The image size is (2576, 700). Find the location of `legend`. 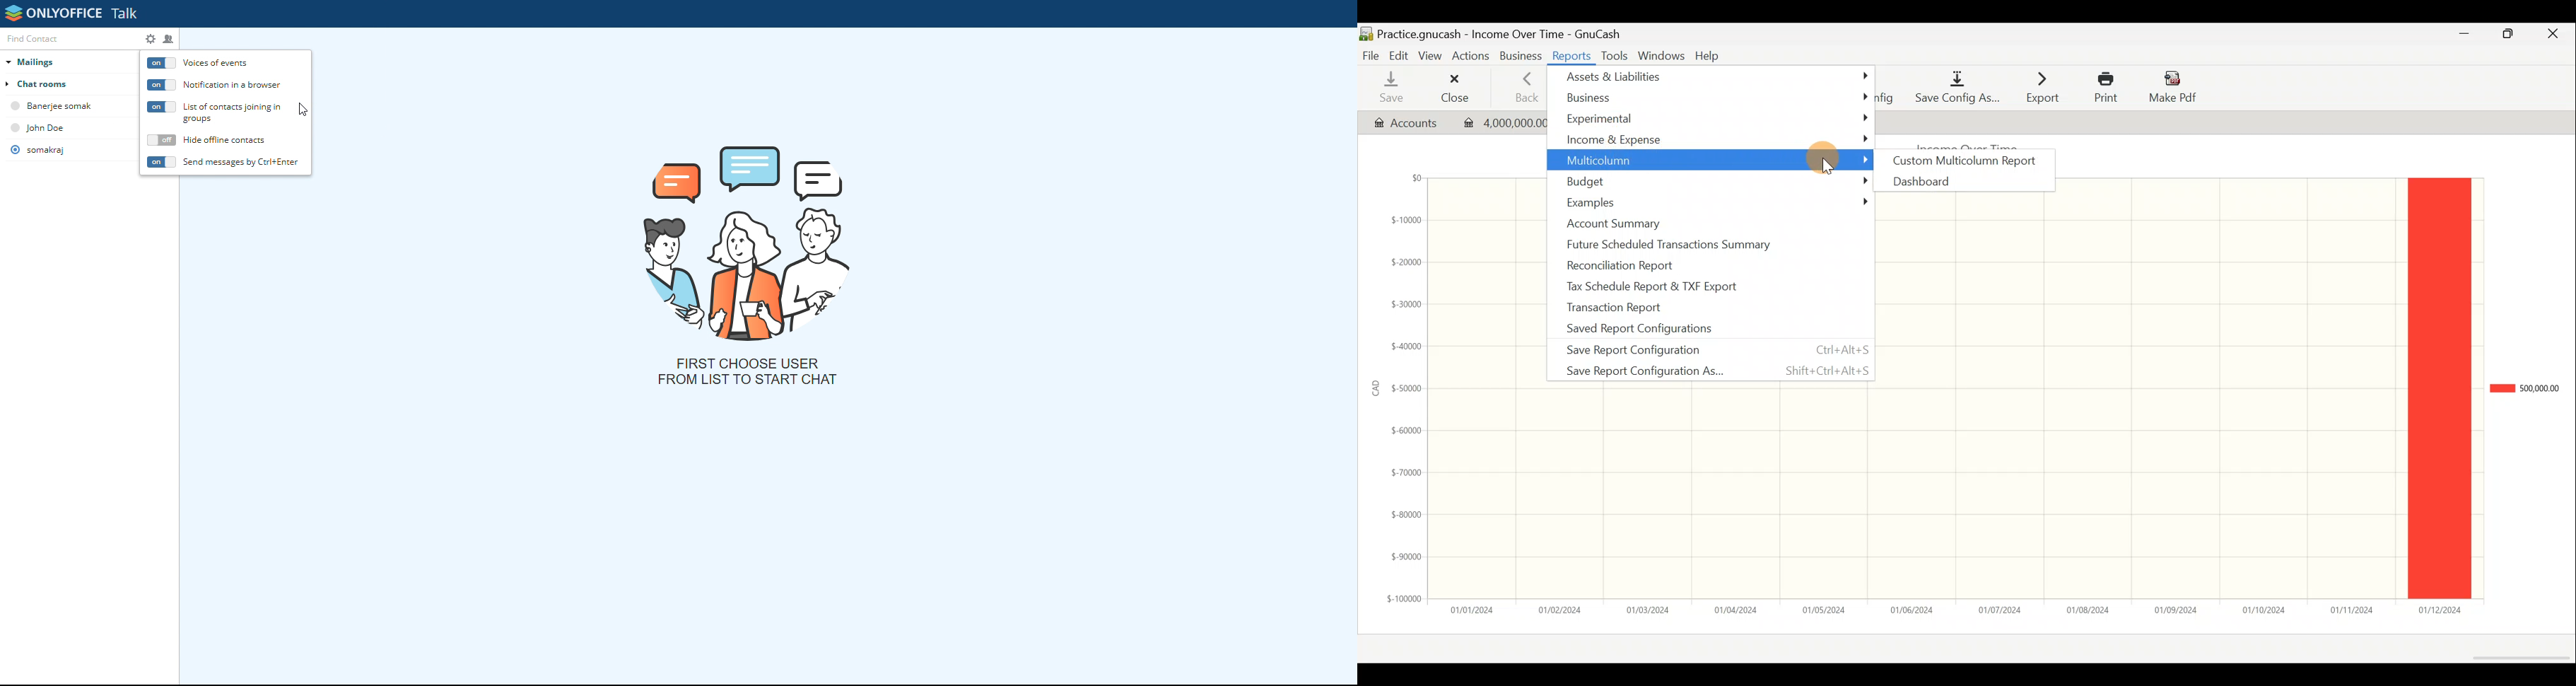

legend is located at coordinates (2440, 389).